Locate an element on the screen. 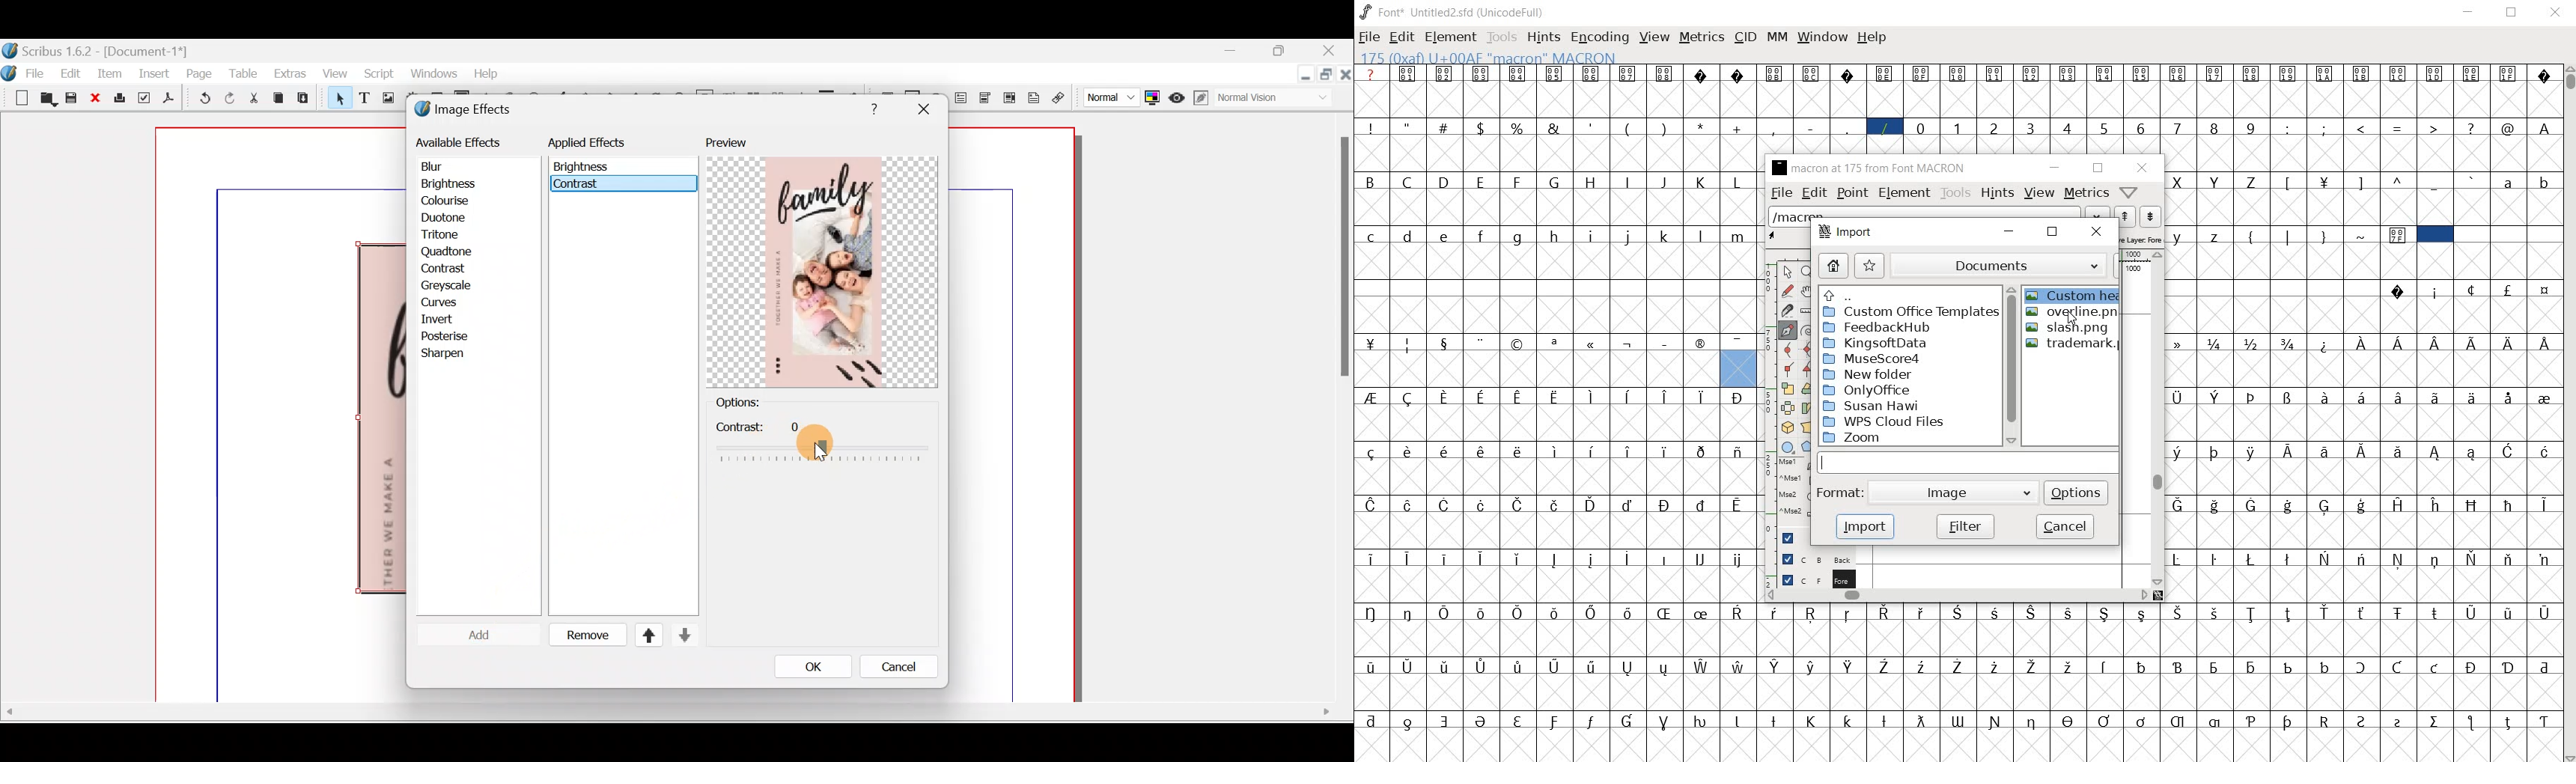 This screenshot has height=784, width=2576. Windows is located at coordinates (430, 76).